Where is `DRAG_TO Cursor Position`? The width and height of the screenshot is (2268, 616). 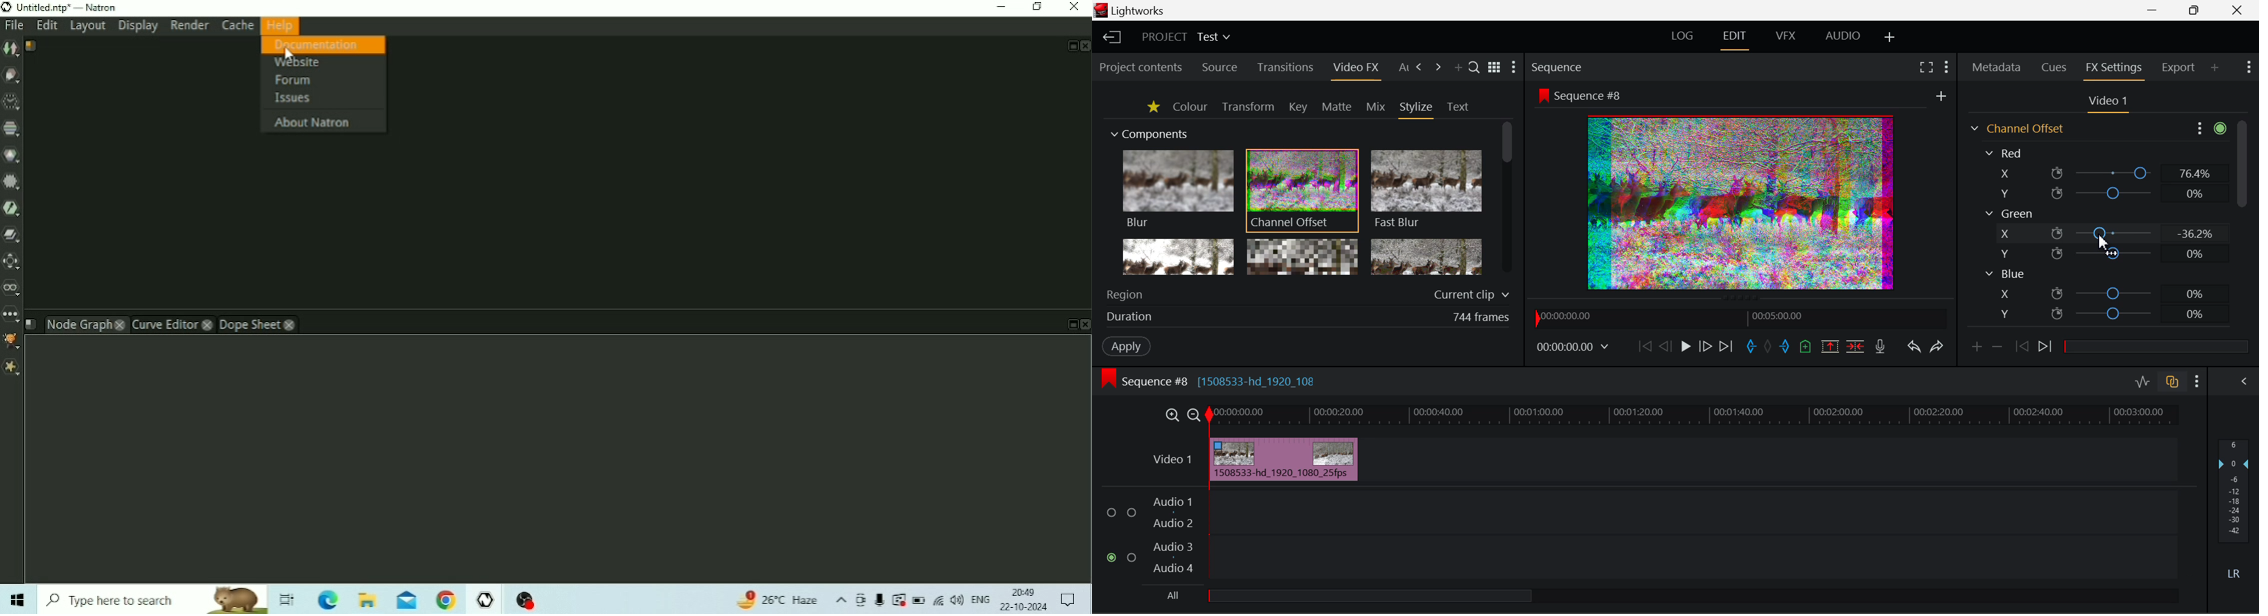
DRAG_TO Cursor Position is located at coordinates (2102, 241).